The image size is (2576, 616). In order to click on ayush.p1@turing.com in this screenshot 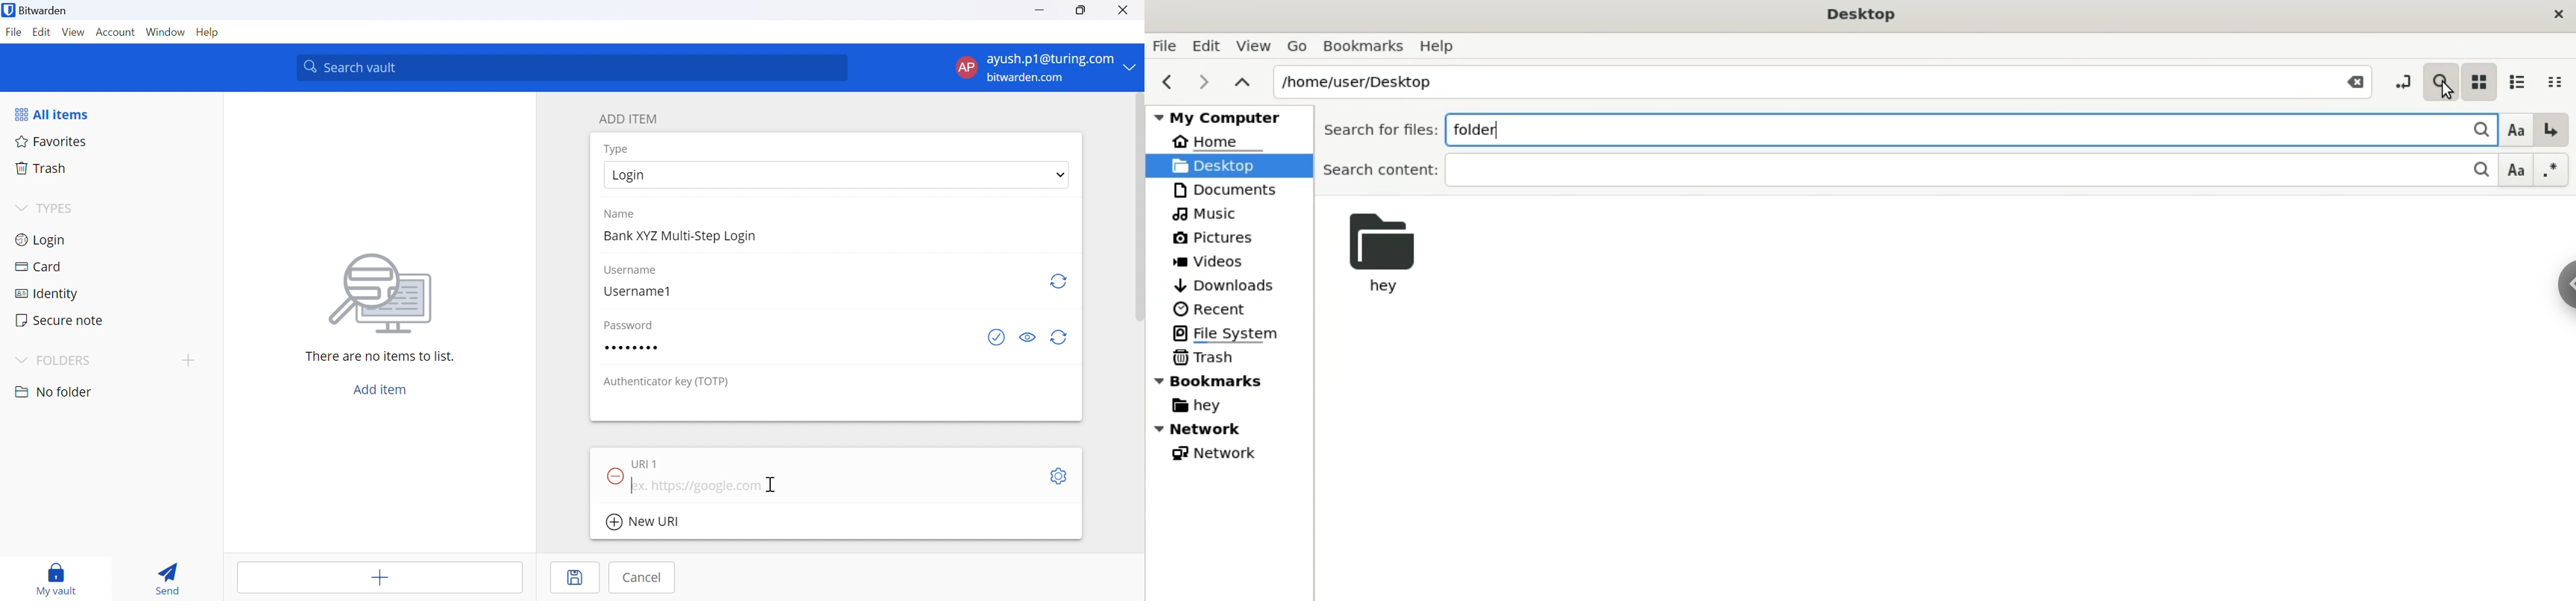, I will do `click(1051, 59)`.